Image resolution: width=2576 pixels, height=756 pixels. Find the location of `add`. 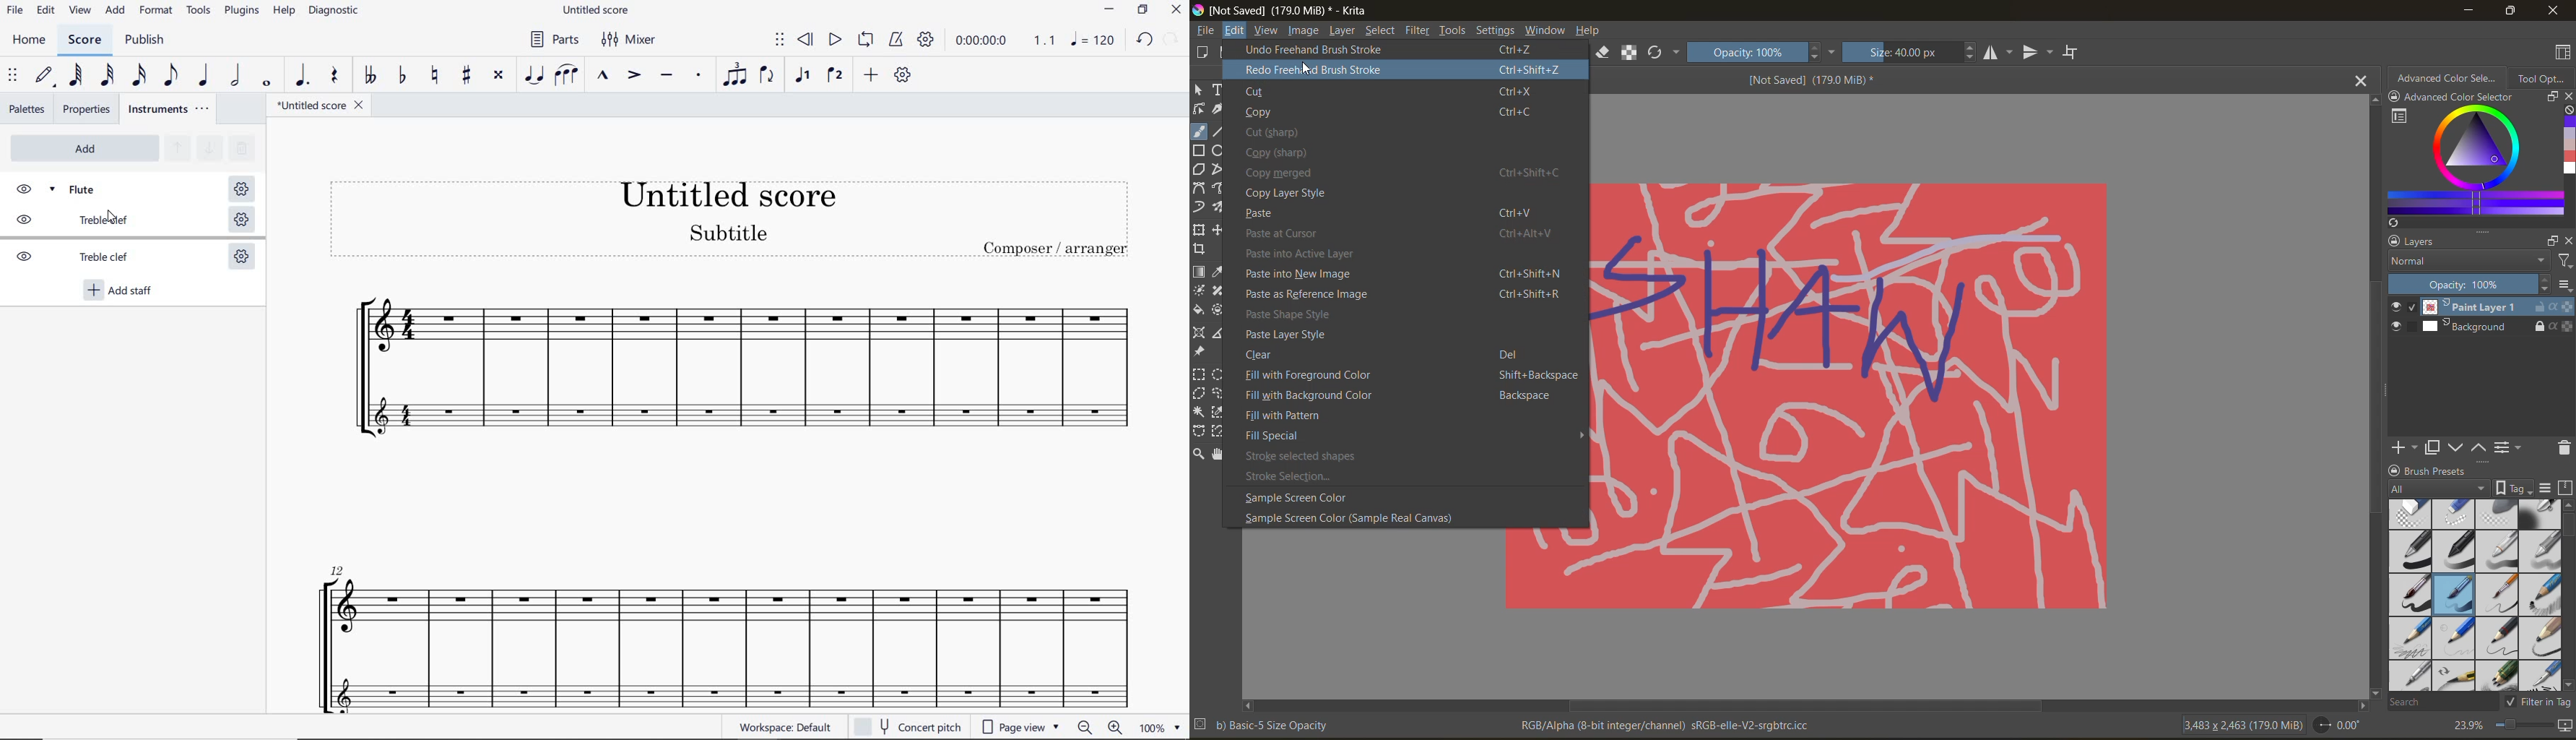

add is located at coordinates (2405, 448).